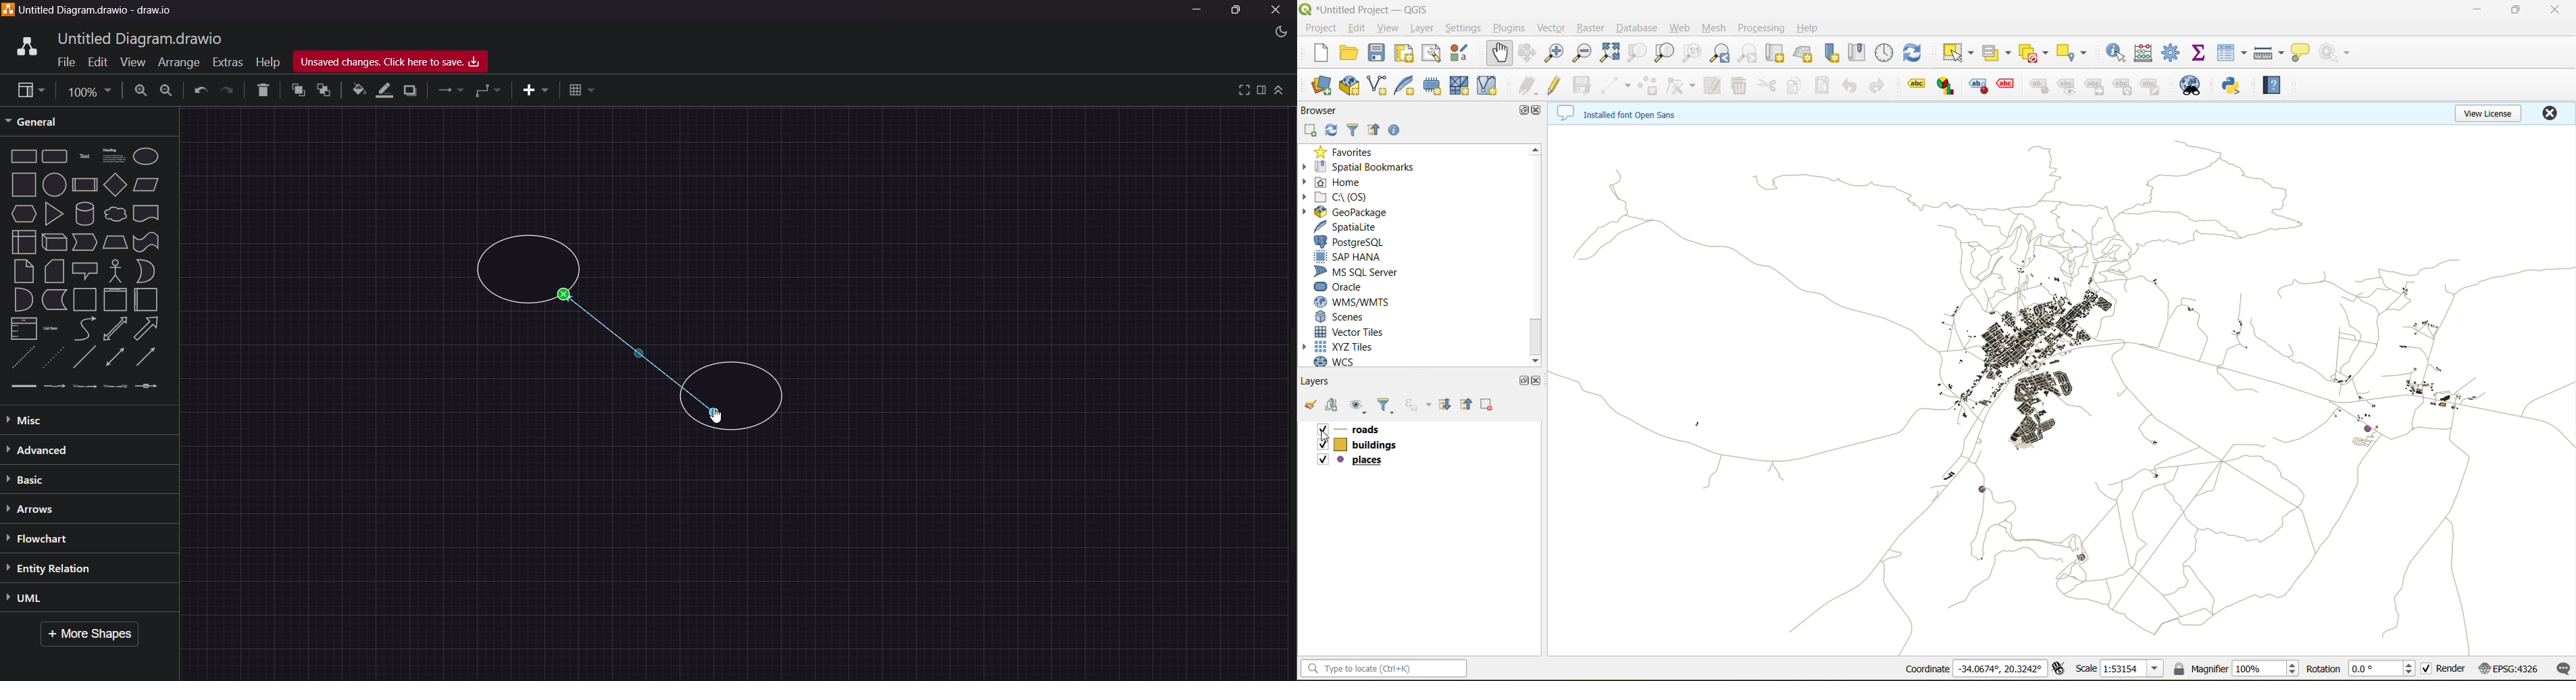  What do you see at coordinates (1351, 55) in the screenshot?
I see `open` at bounding box center [1351, 55].